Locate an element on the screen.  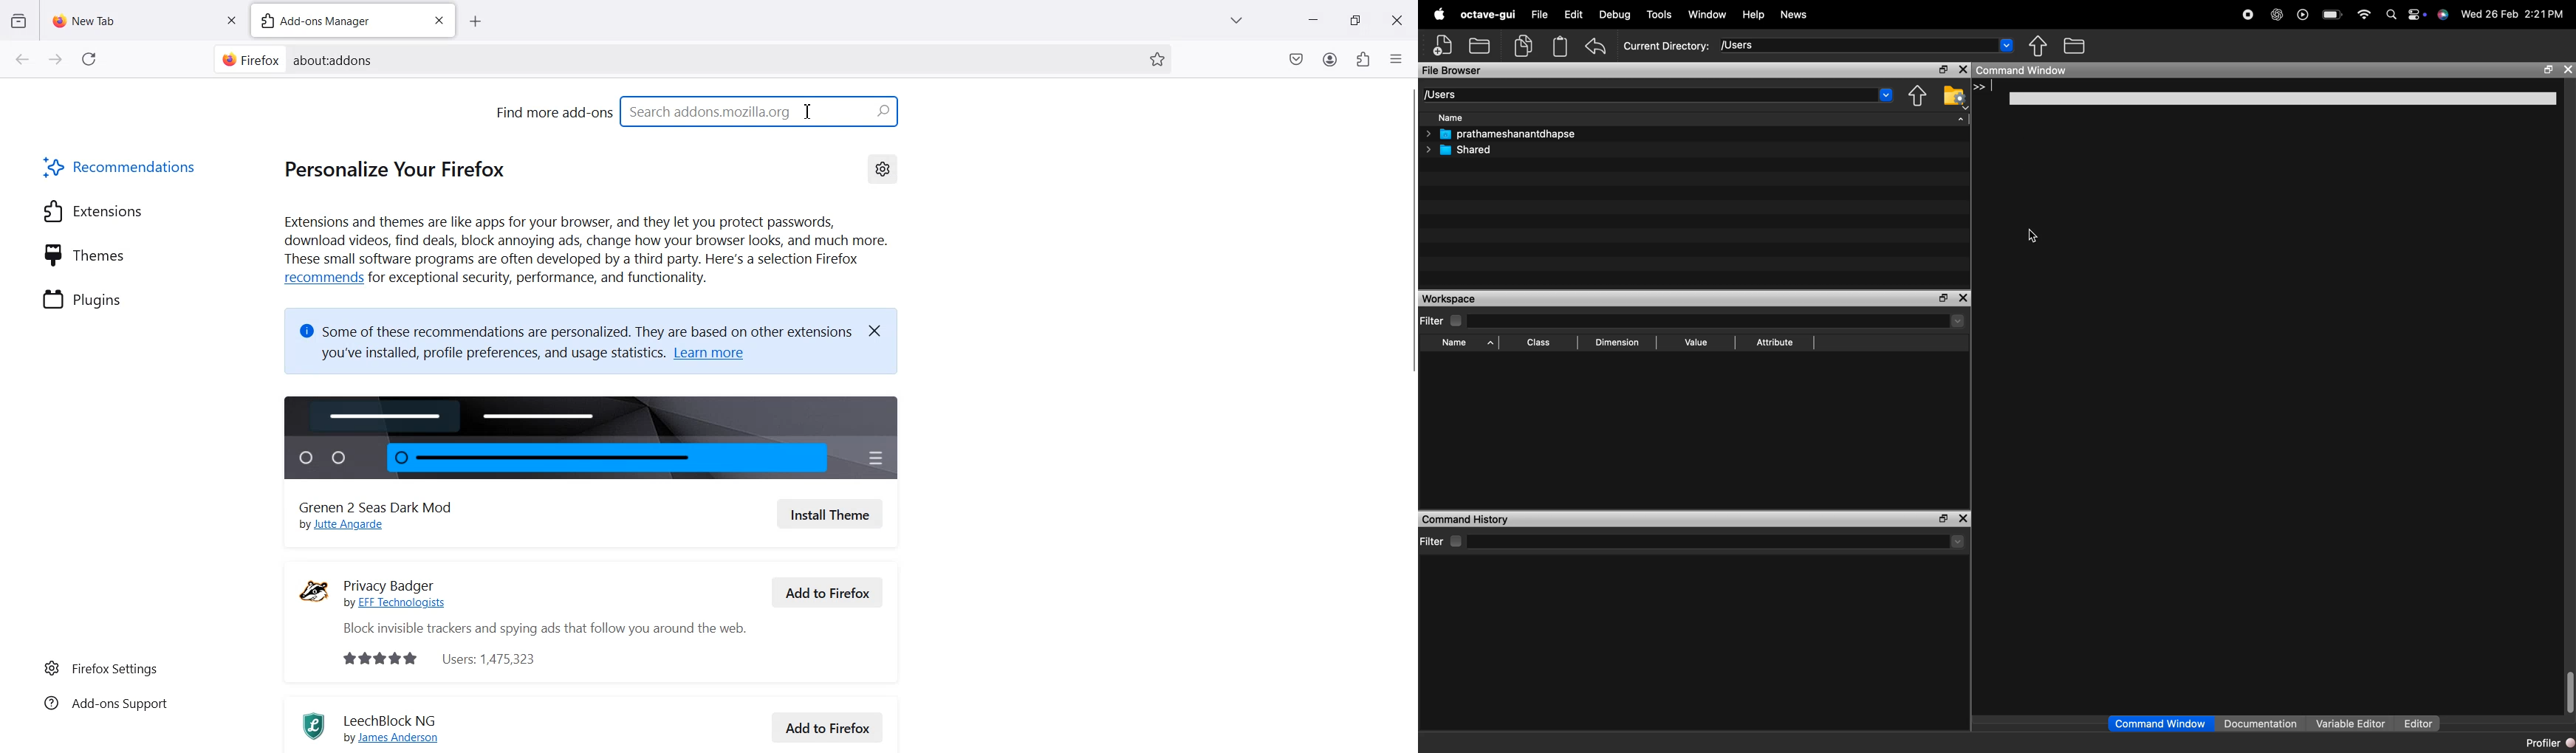
dropdown is located at coordinates (1958, 323).